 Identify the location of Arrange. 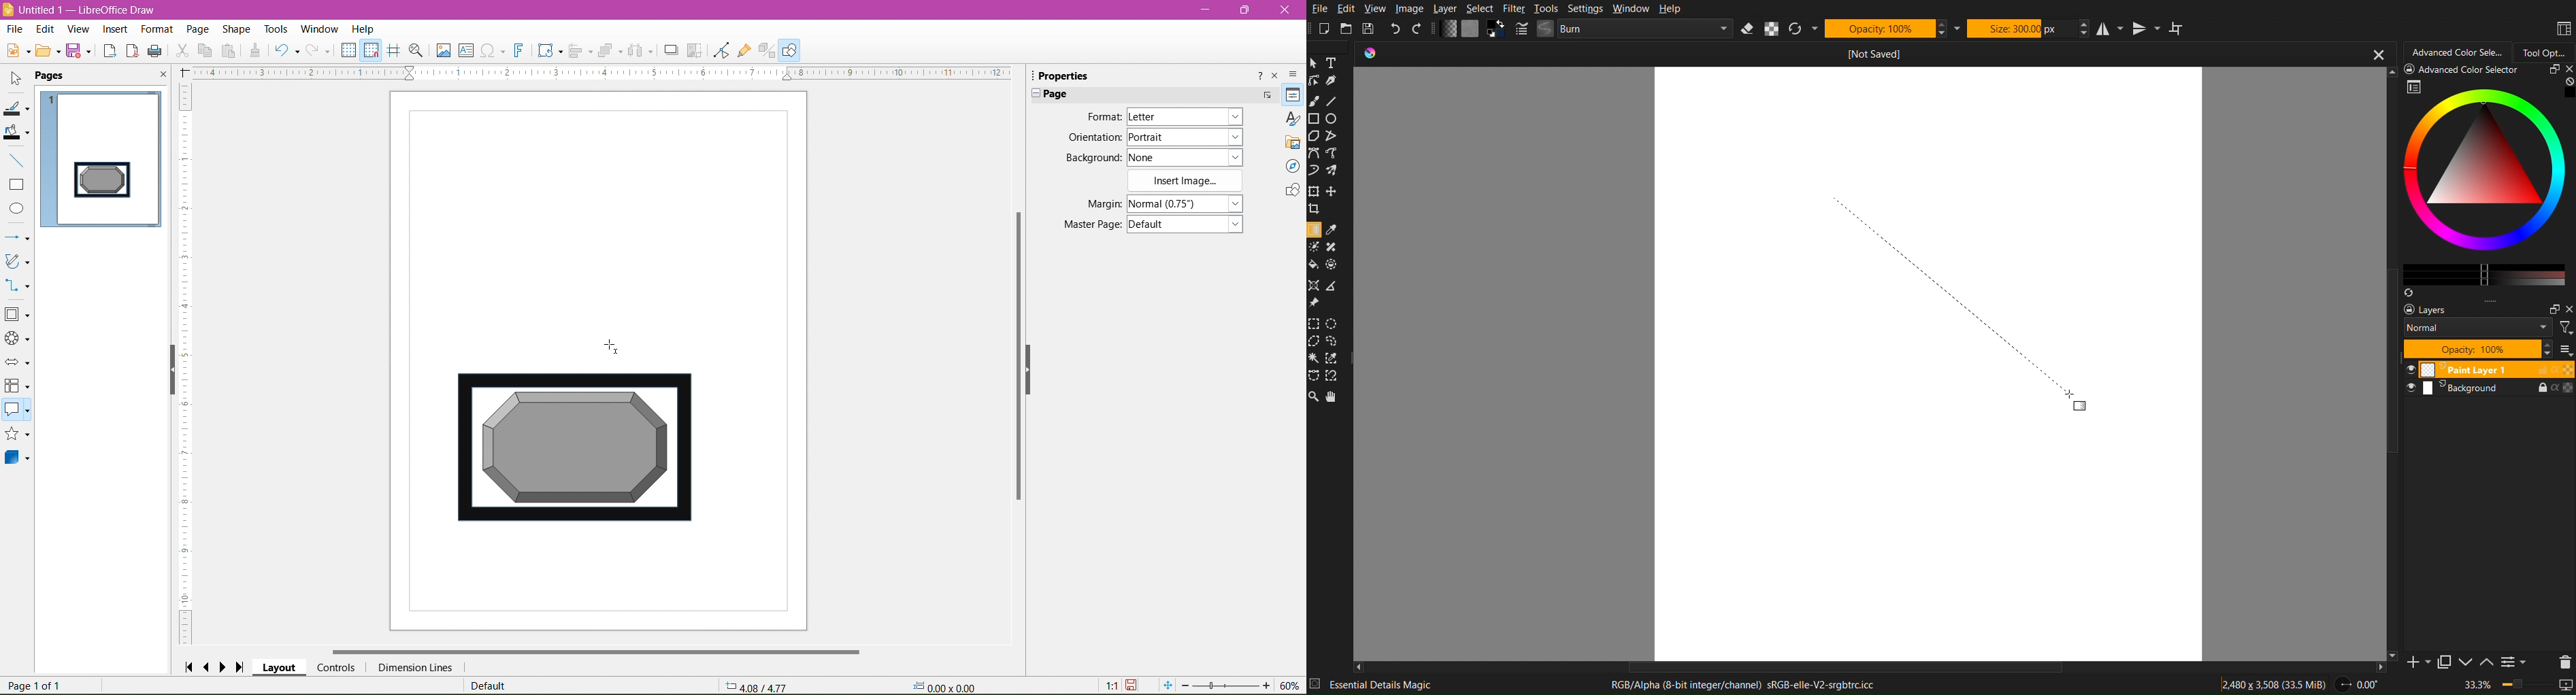
(610, 49).